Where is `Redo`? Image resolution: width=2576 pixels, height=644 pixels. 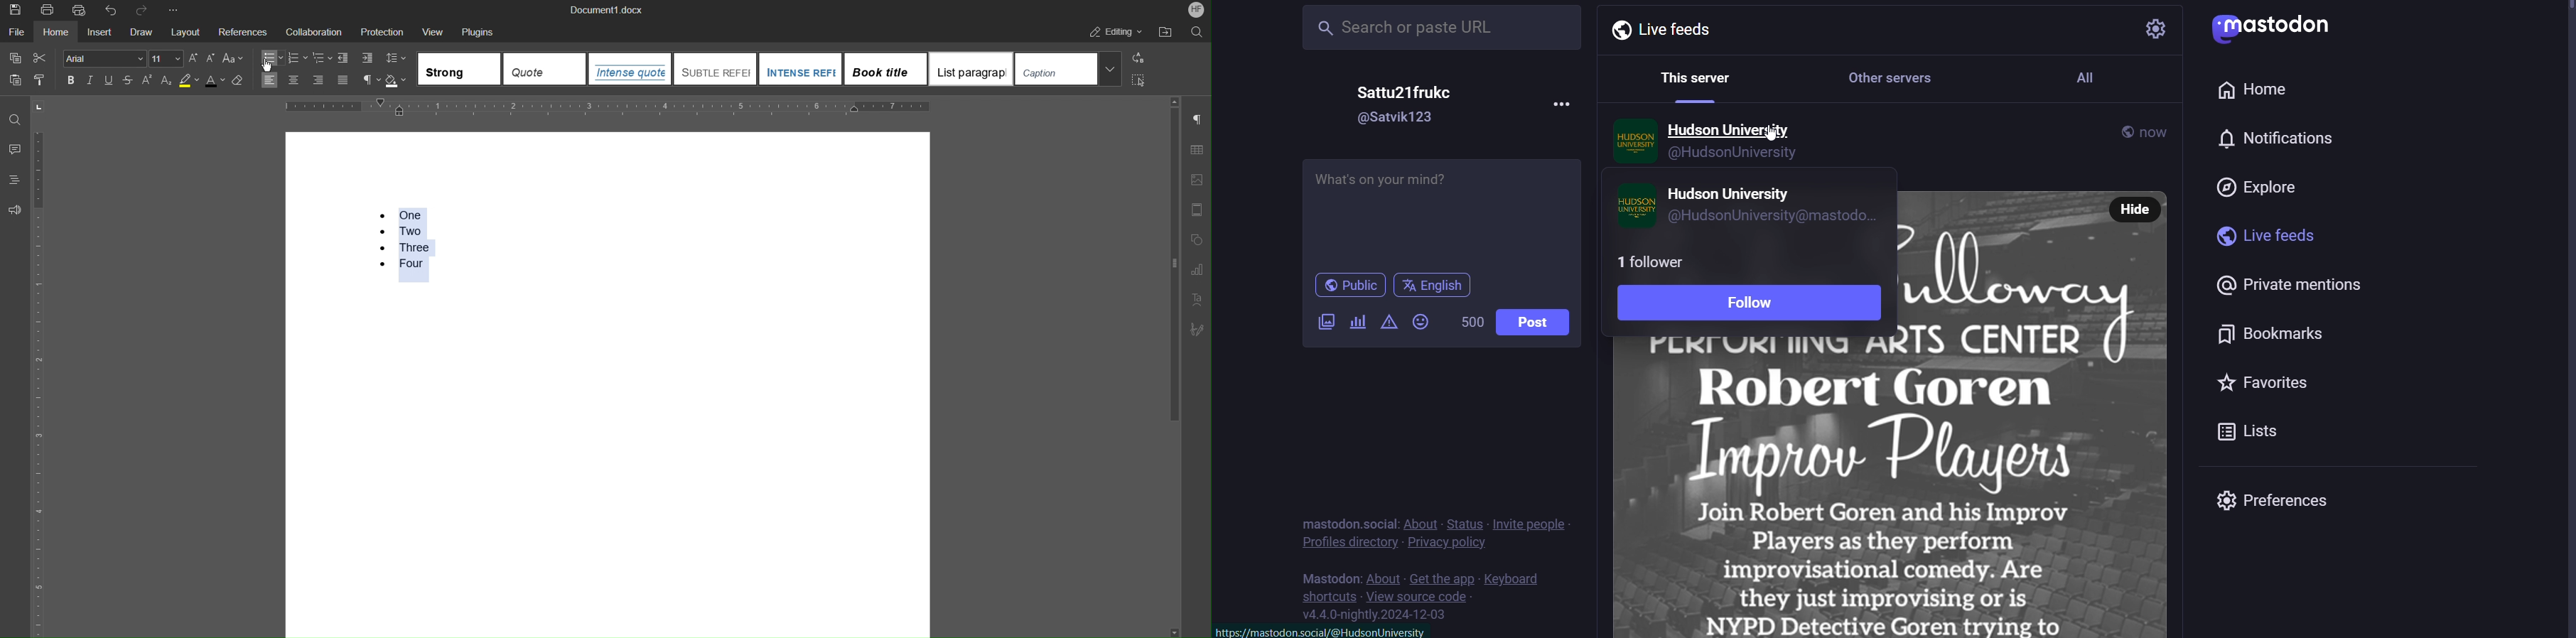 Redo is located at coordinates (142, 9).